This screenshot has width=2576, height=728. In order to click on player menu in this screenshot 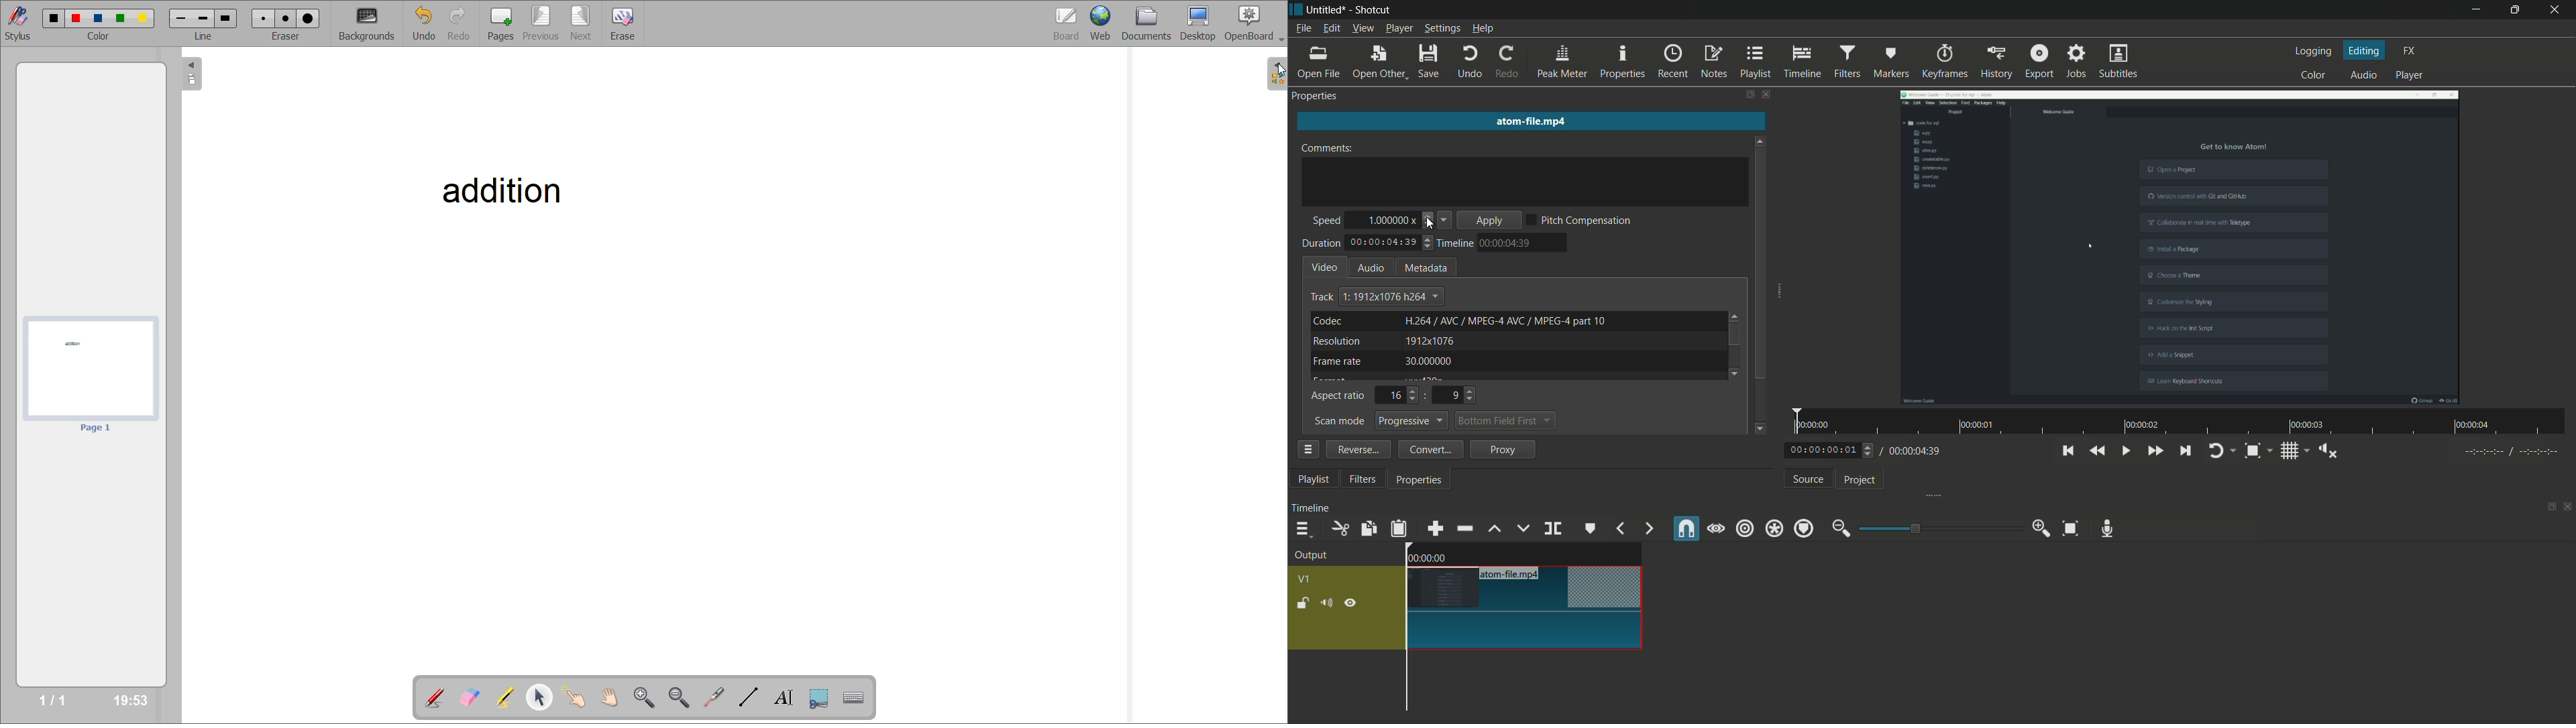, I will do `click(1399, 29)`.